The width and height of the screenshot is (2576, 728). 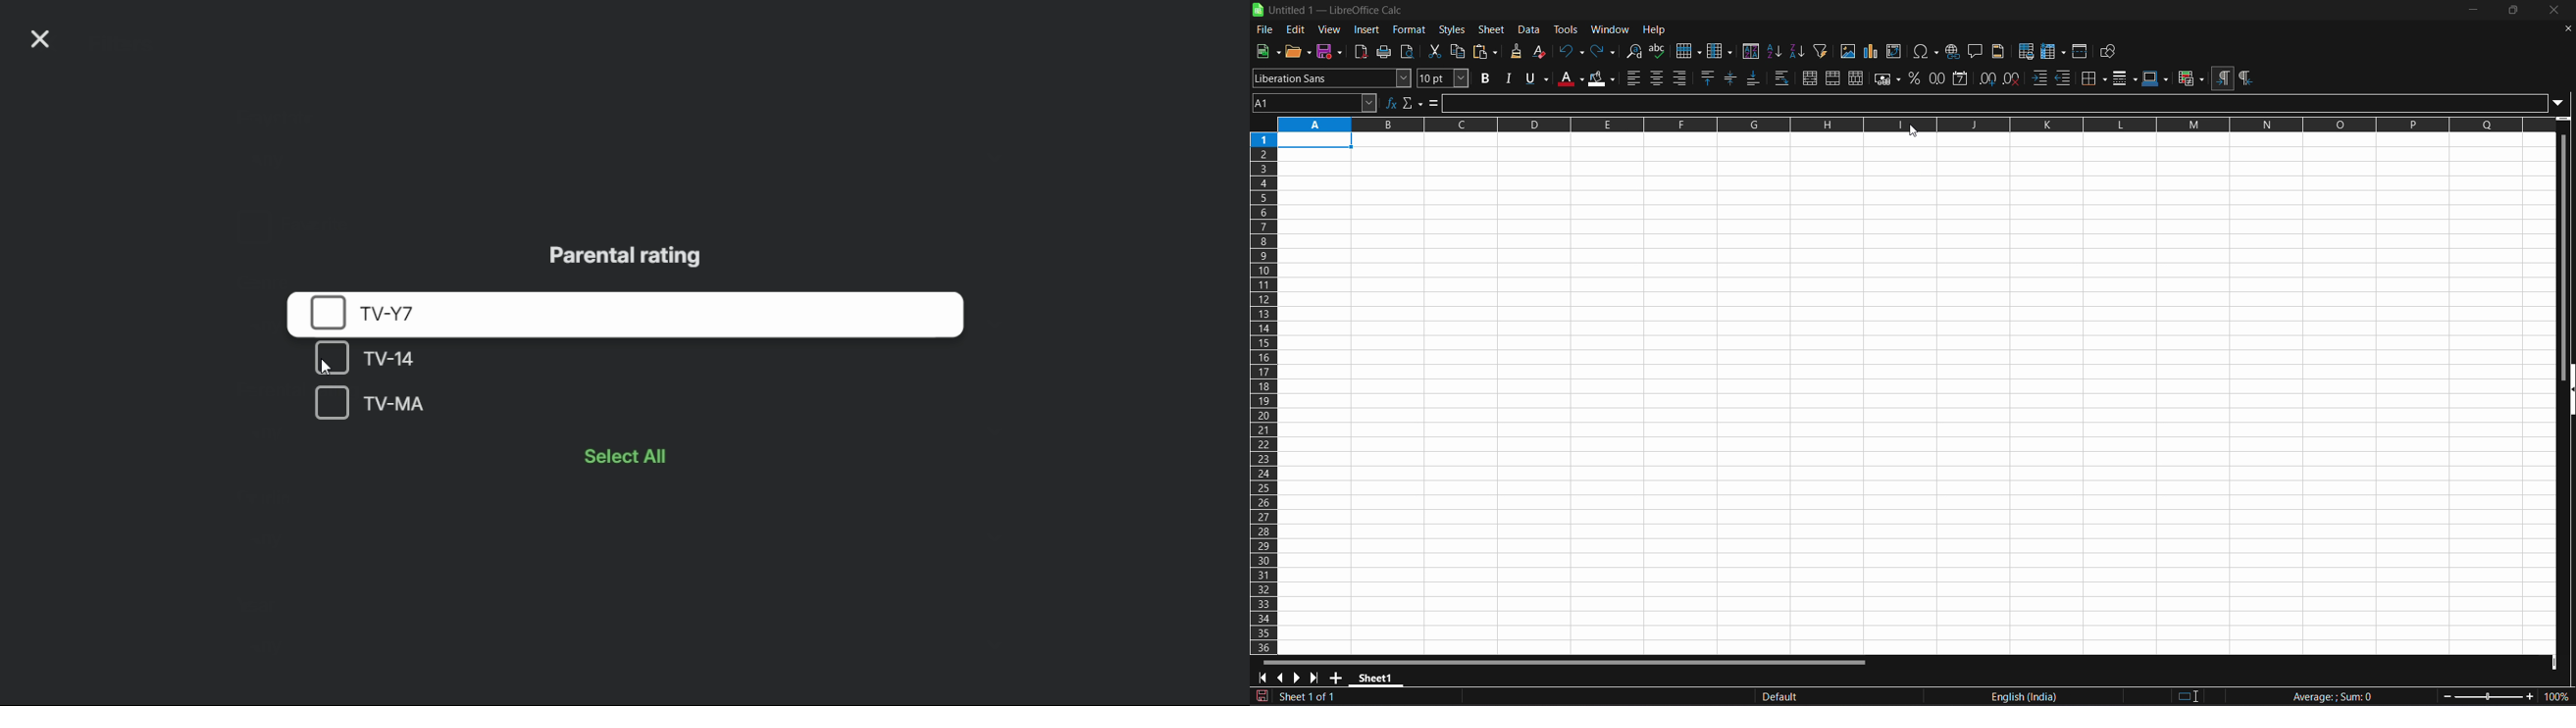 What do you see at coordinates (2157, 77) in the screenshot?
I see `border color` at bounding box center [2157, 77].